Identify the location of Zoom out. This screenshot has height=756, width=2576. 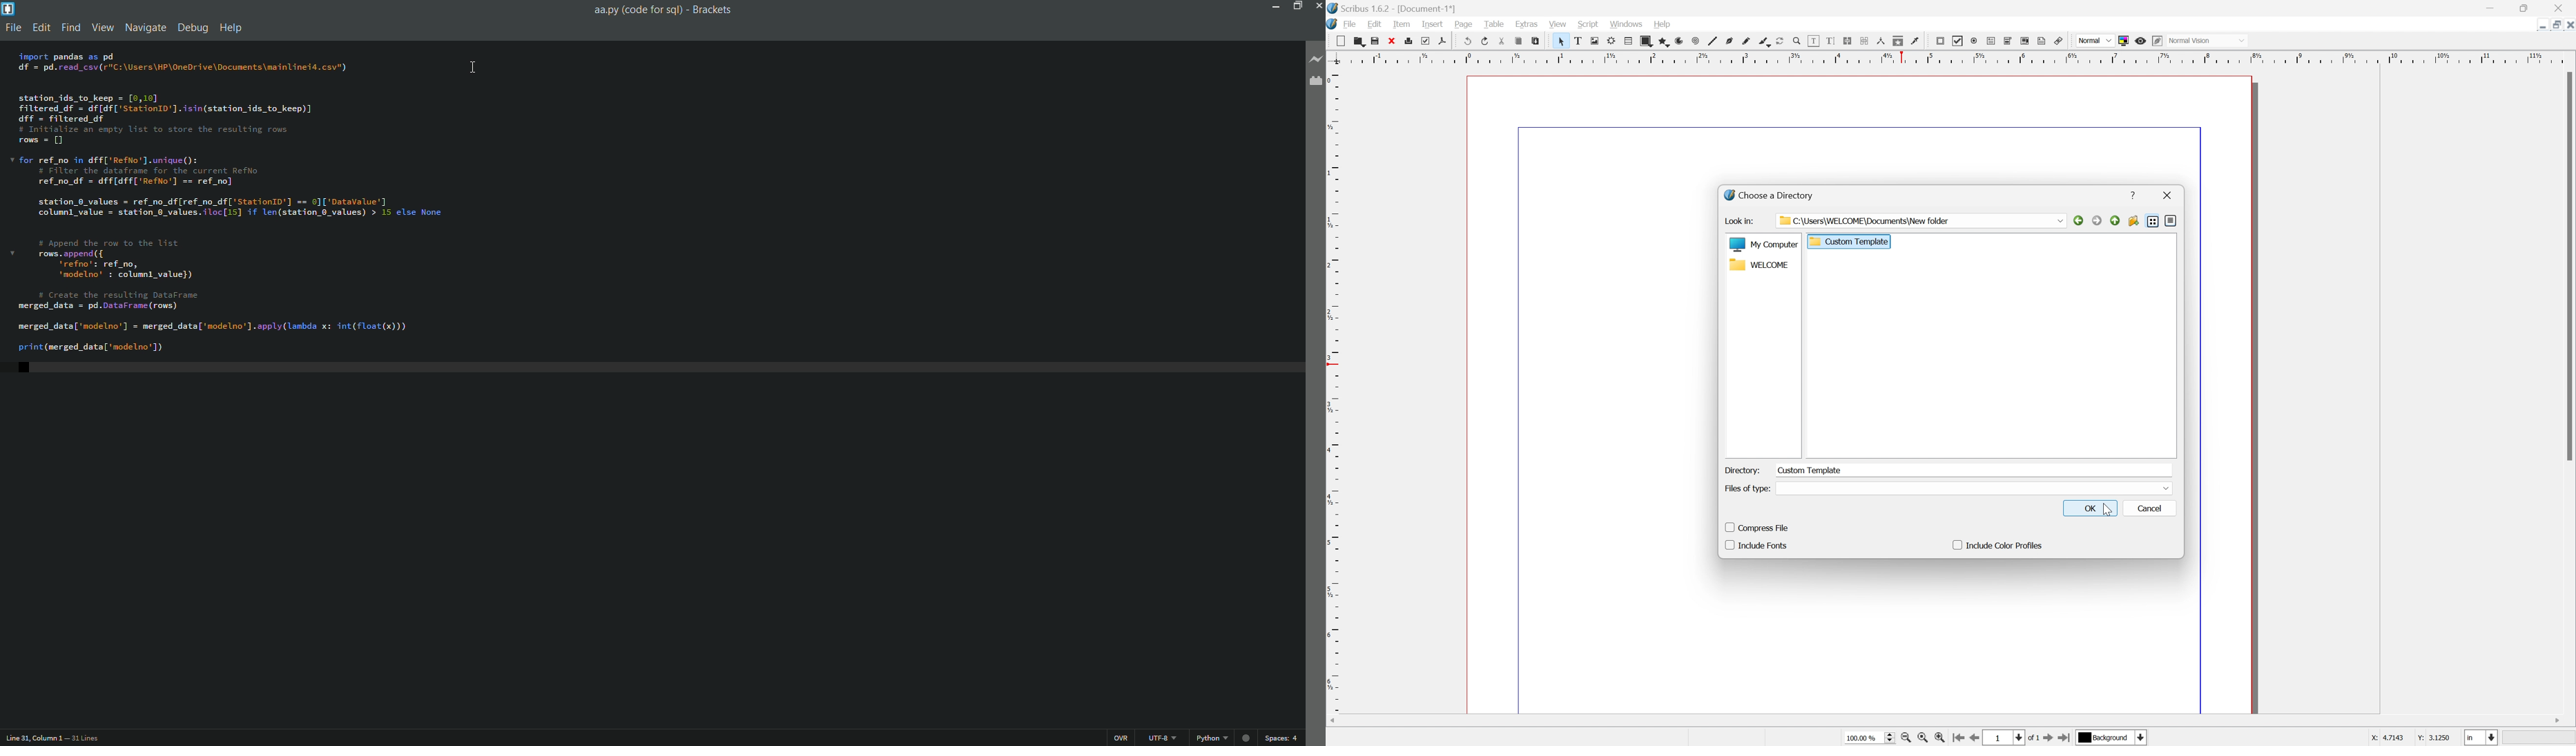
(1904, 739).